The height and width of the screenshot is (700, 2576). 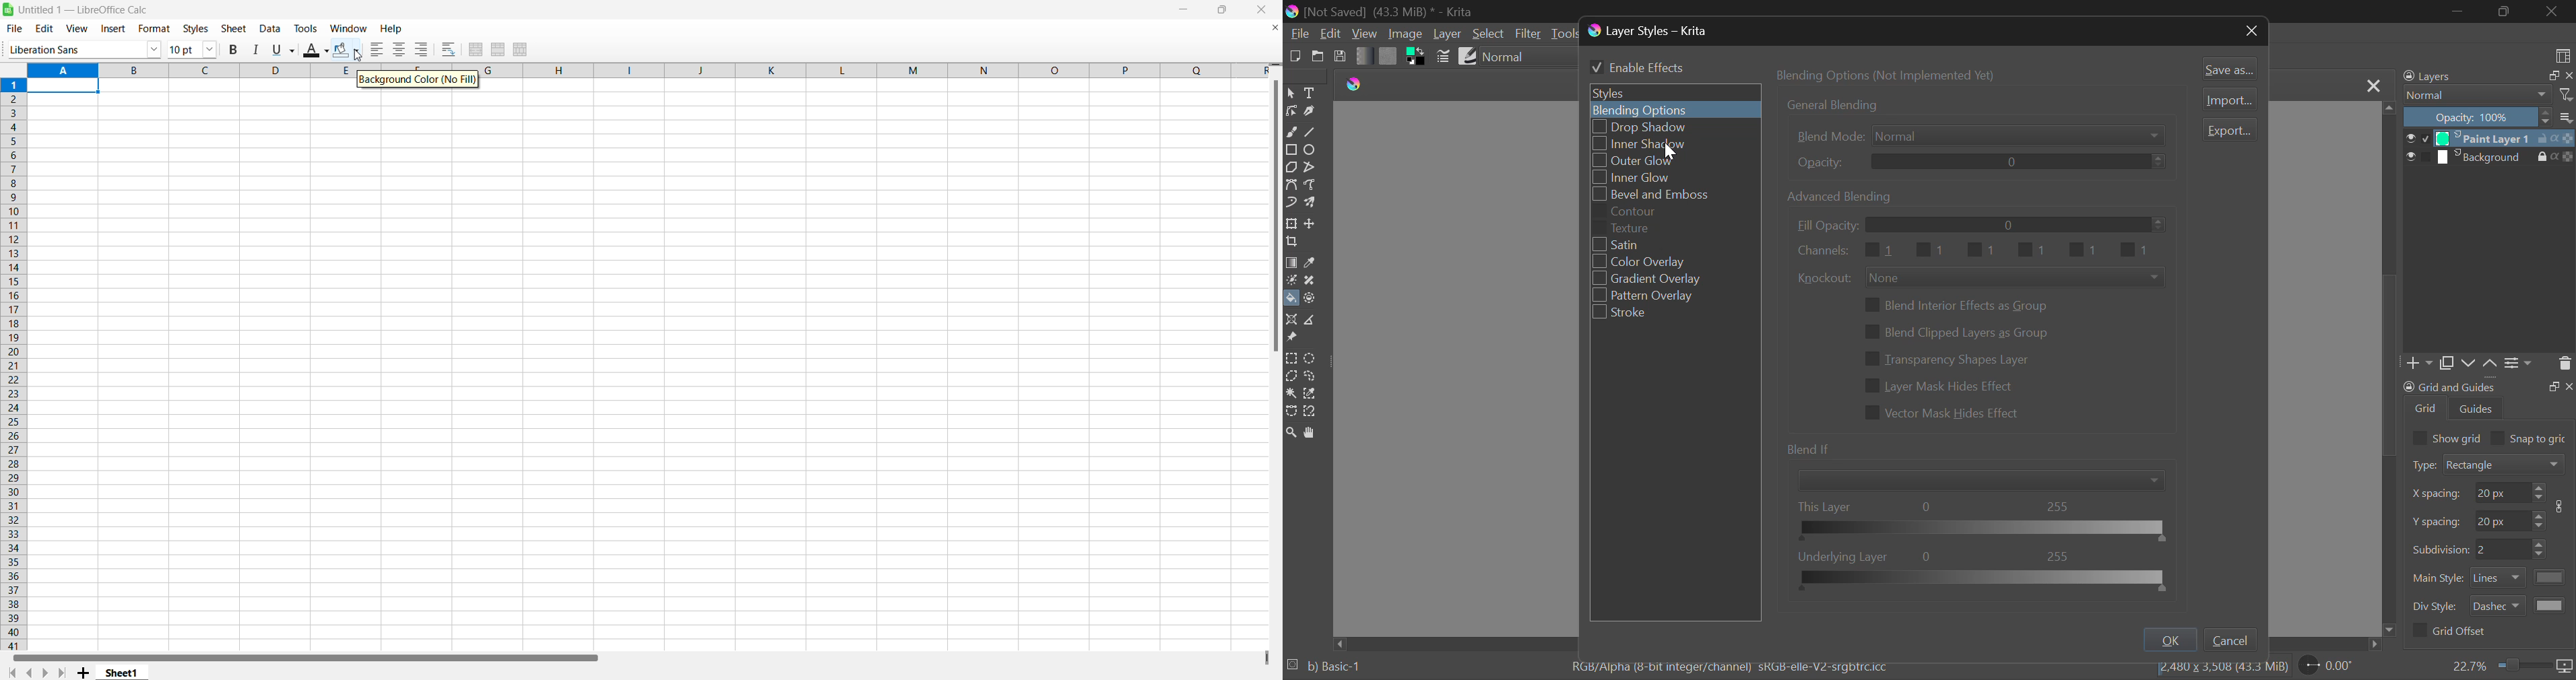 What do you see at coordinates (2388, 379) in the screenshot?
I see `scrollbar` at bounding box center [2388, 379].